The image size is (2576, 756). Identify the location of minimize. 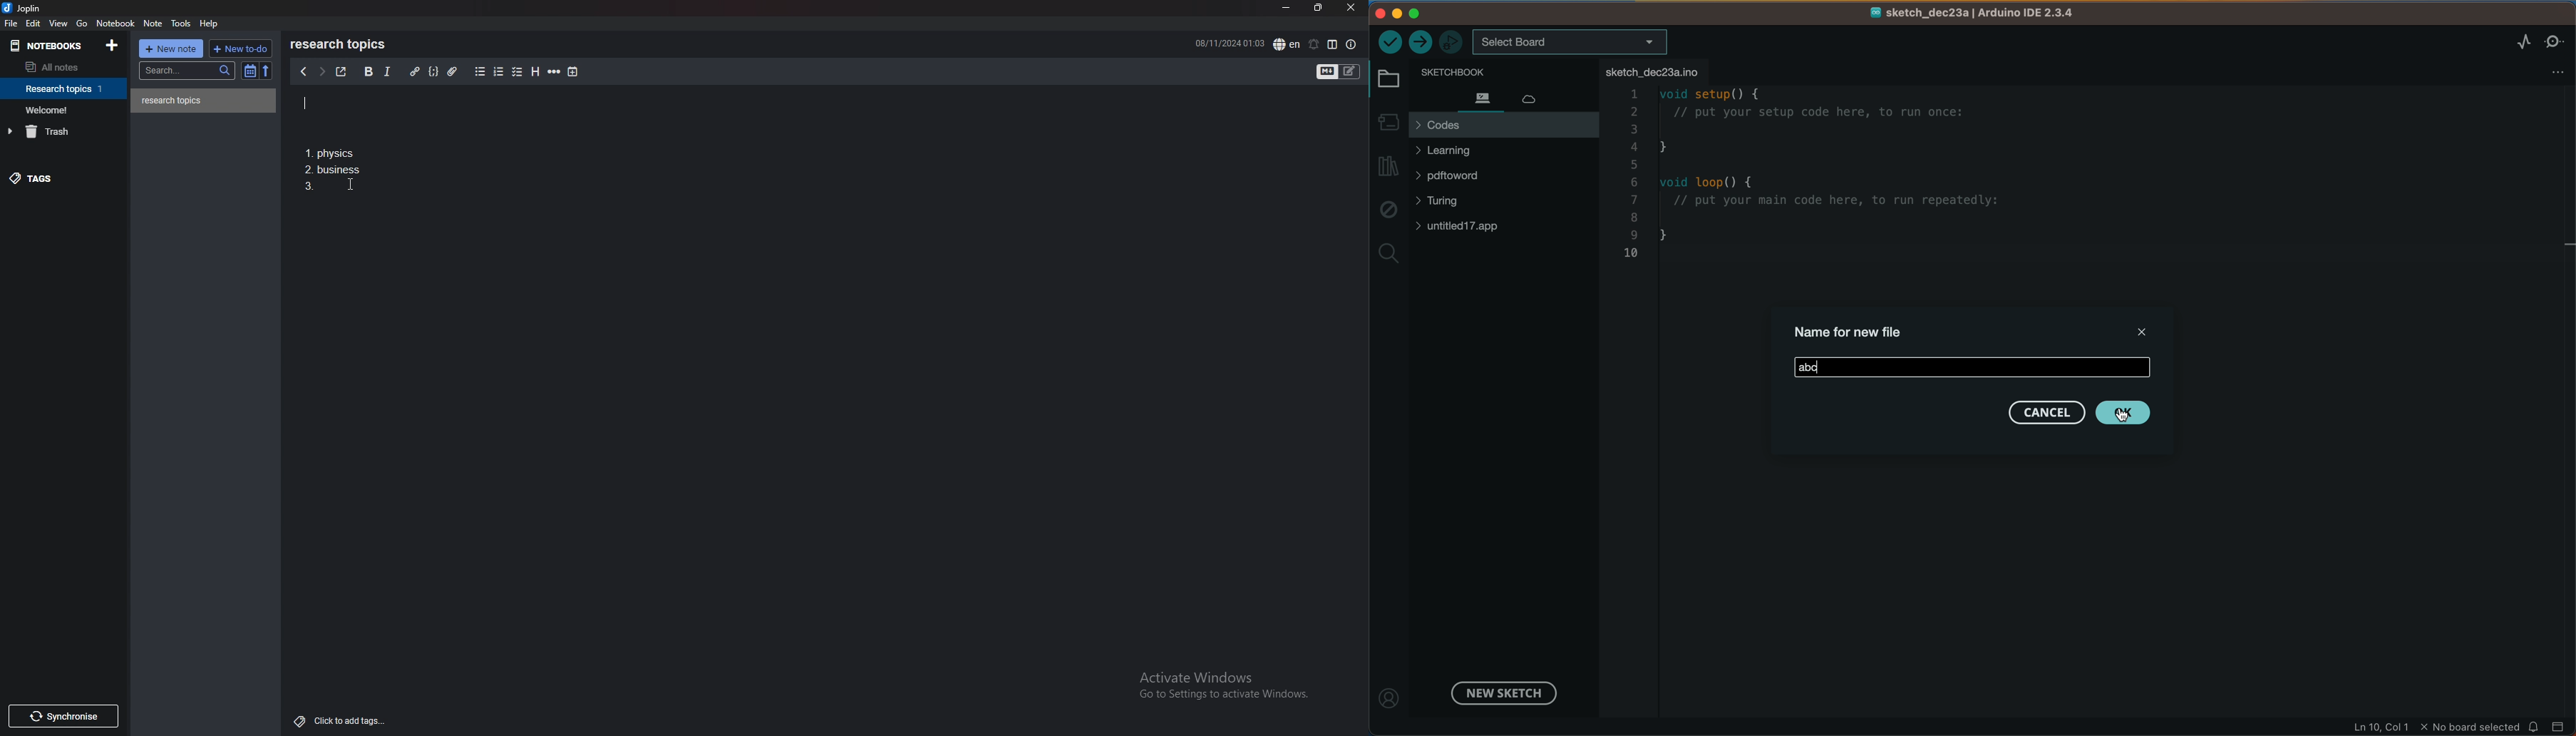
(1285, 9).